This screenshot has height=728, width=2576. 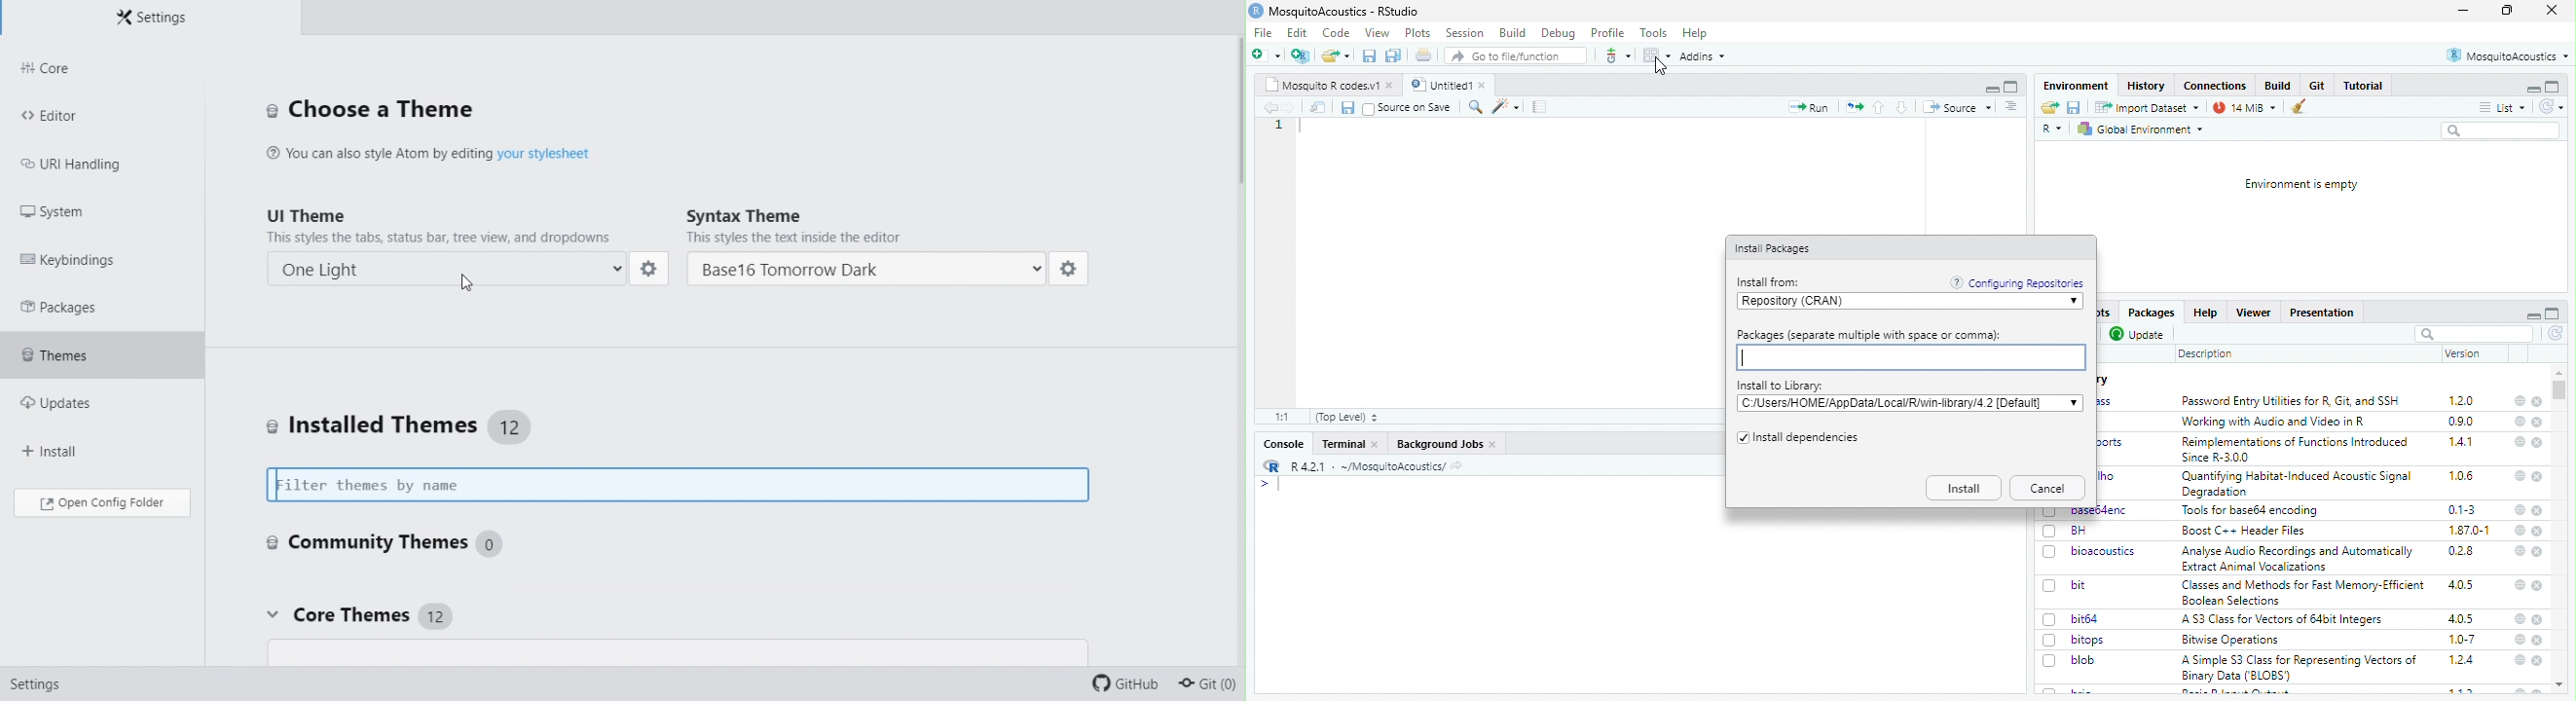 What do you see at coordinates (1958, 108) in the screenshot?
I see `Source` at bounding box center [1958, 108].